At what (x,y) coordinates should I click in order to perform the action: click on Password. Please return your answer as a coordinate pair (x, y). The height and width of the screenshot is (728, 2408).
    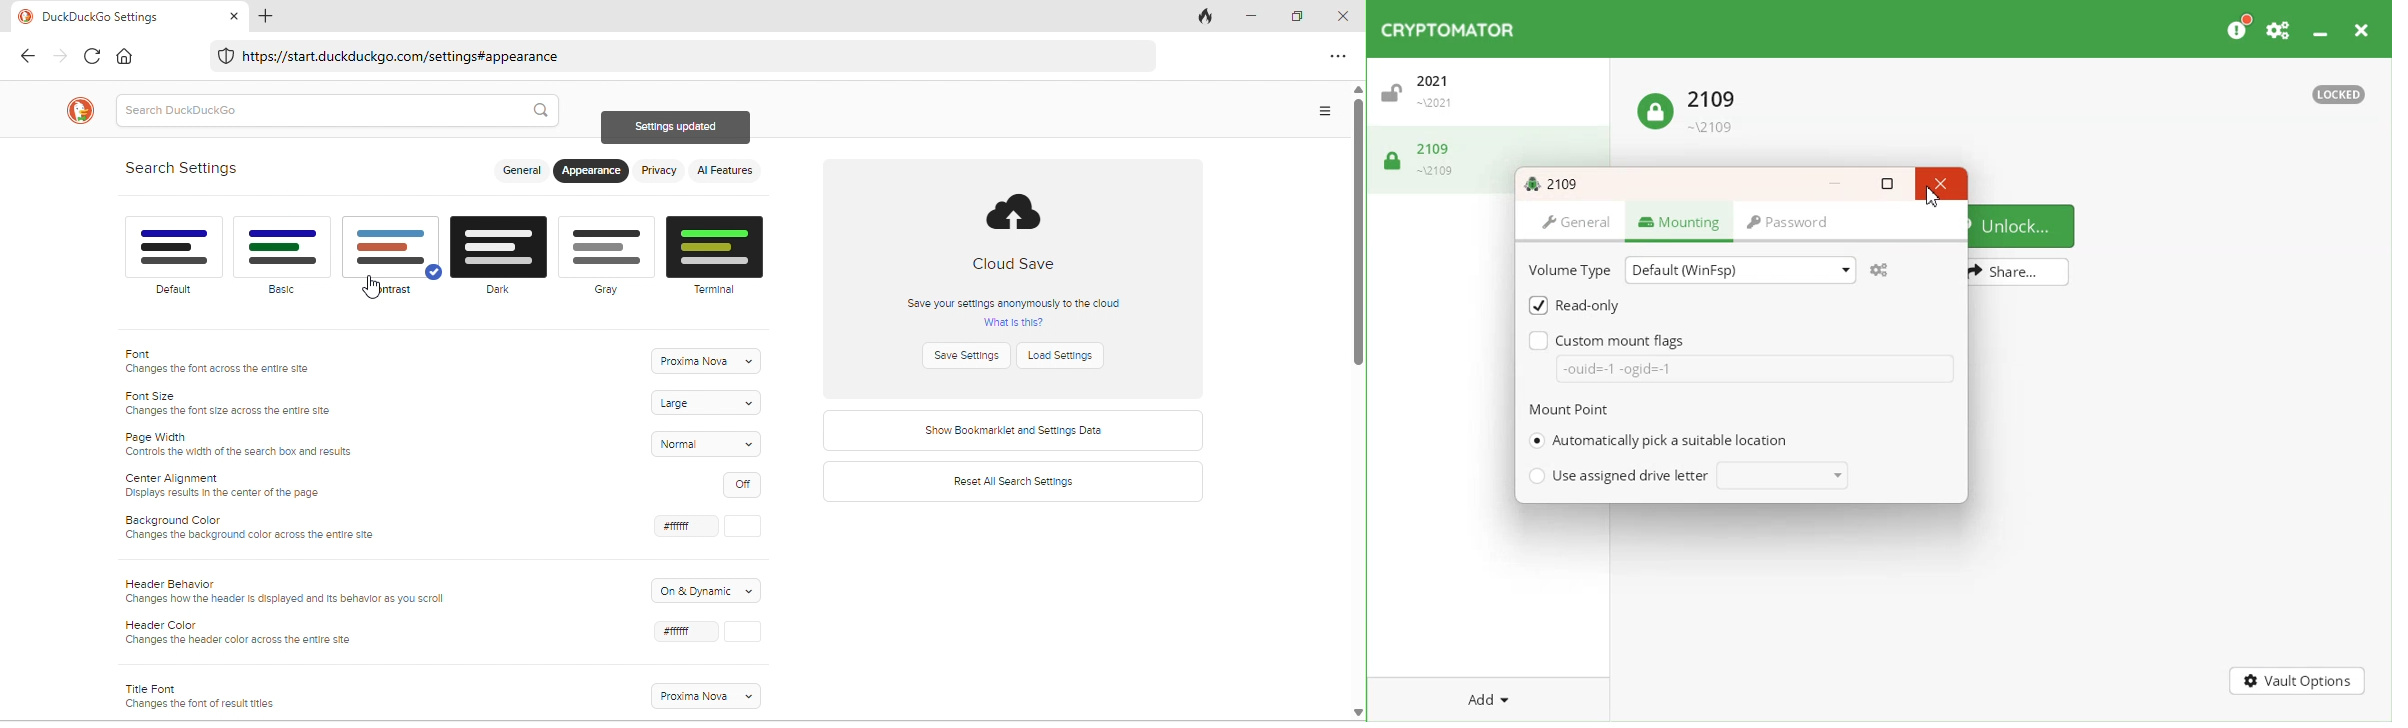
    Looking at the image, I should click on (1790, 225).